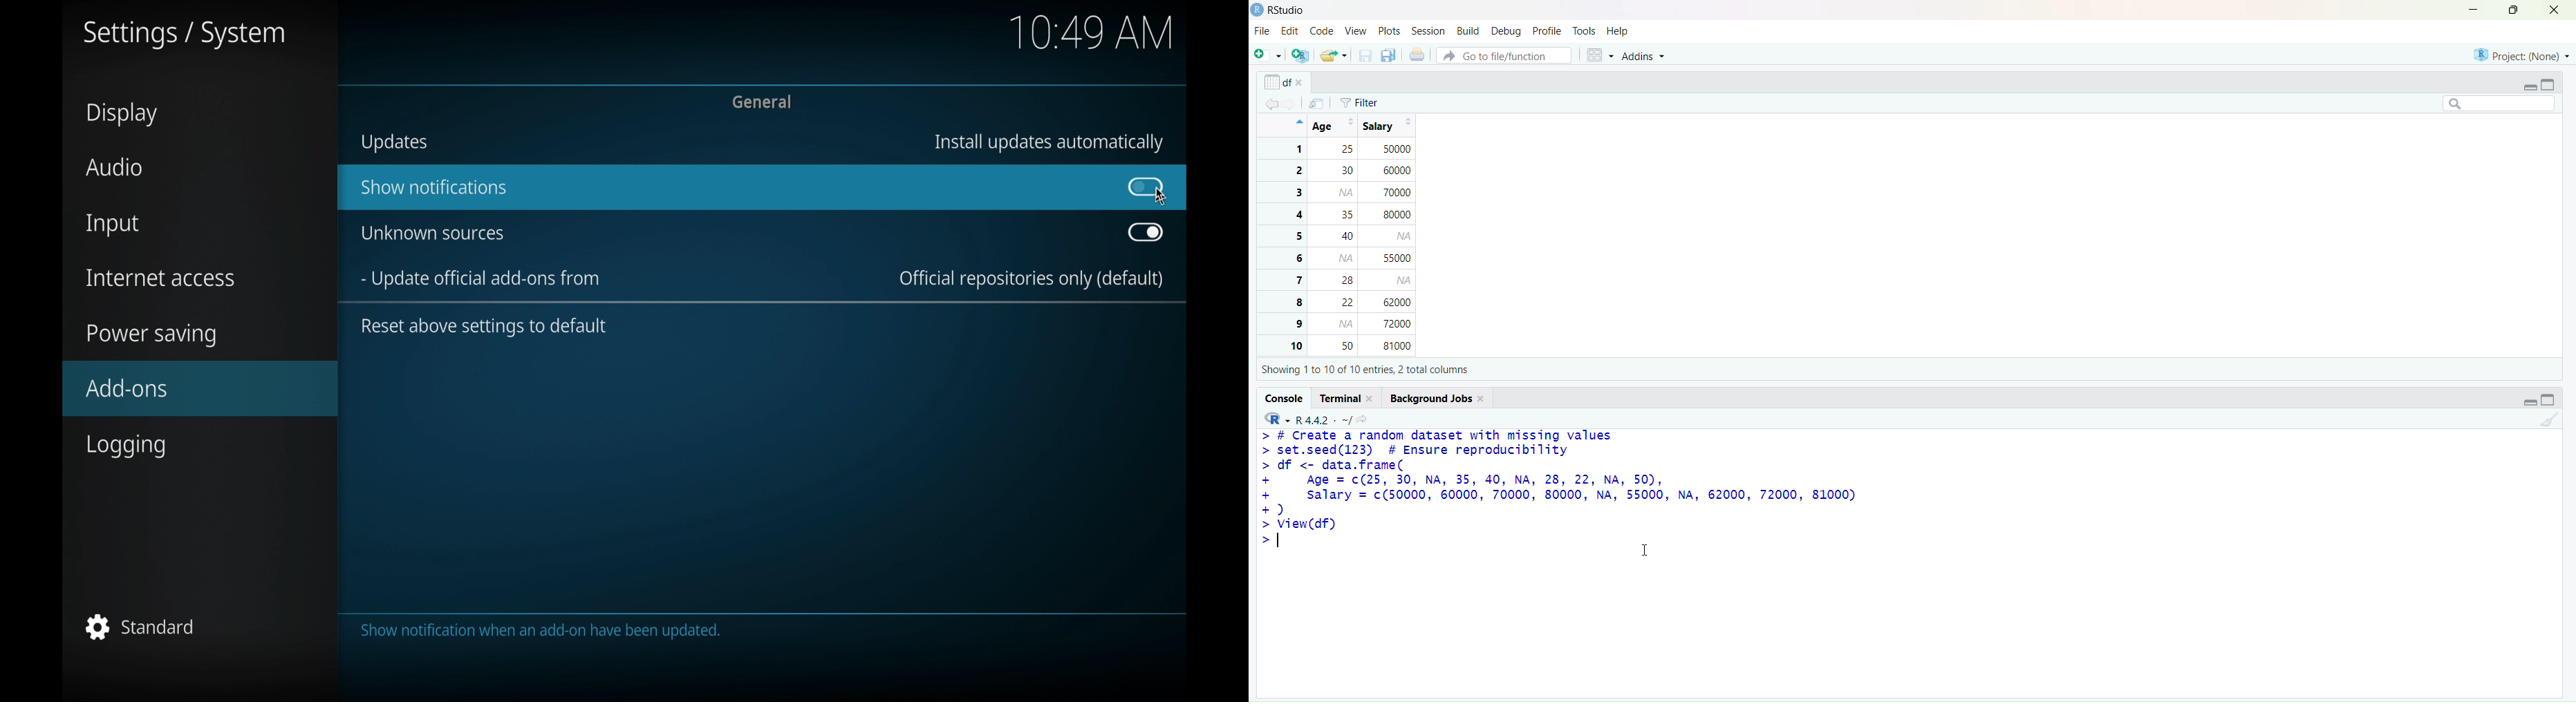 The width and height of the screenshot is (2576, 728). What do you see at coordinates (1593, 489) in the screenshot?
I see `> # Create a random dataset with missing values> set.seed(123) # Ensure reproducibility> df <- data.frame(+ Age = c(25, 30, NA, 35, 40, NA, 28, 22, NA, 50),+ salary = c(50000, 60000, 70000, 80000, NA, 55000, NA, 62000, 72000, 81000)+)> view(df)` at bounding box center [1593, 489].